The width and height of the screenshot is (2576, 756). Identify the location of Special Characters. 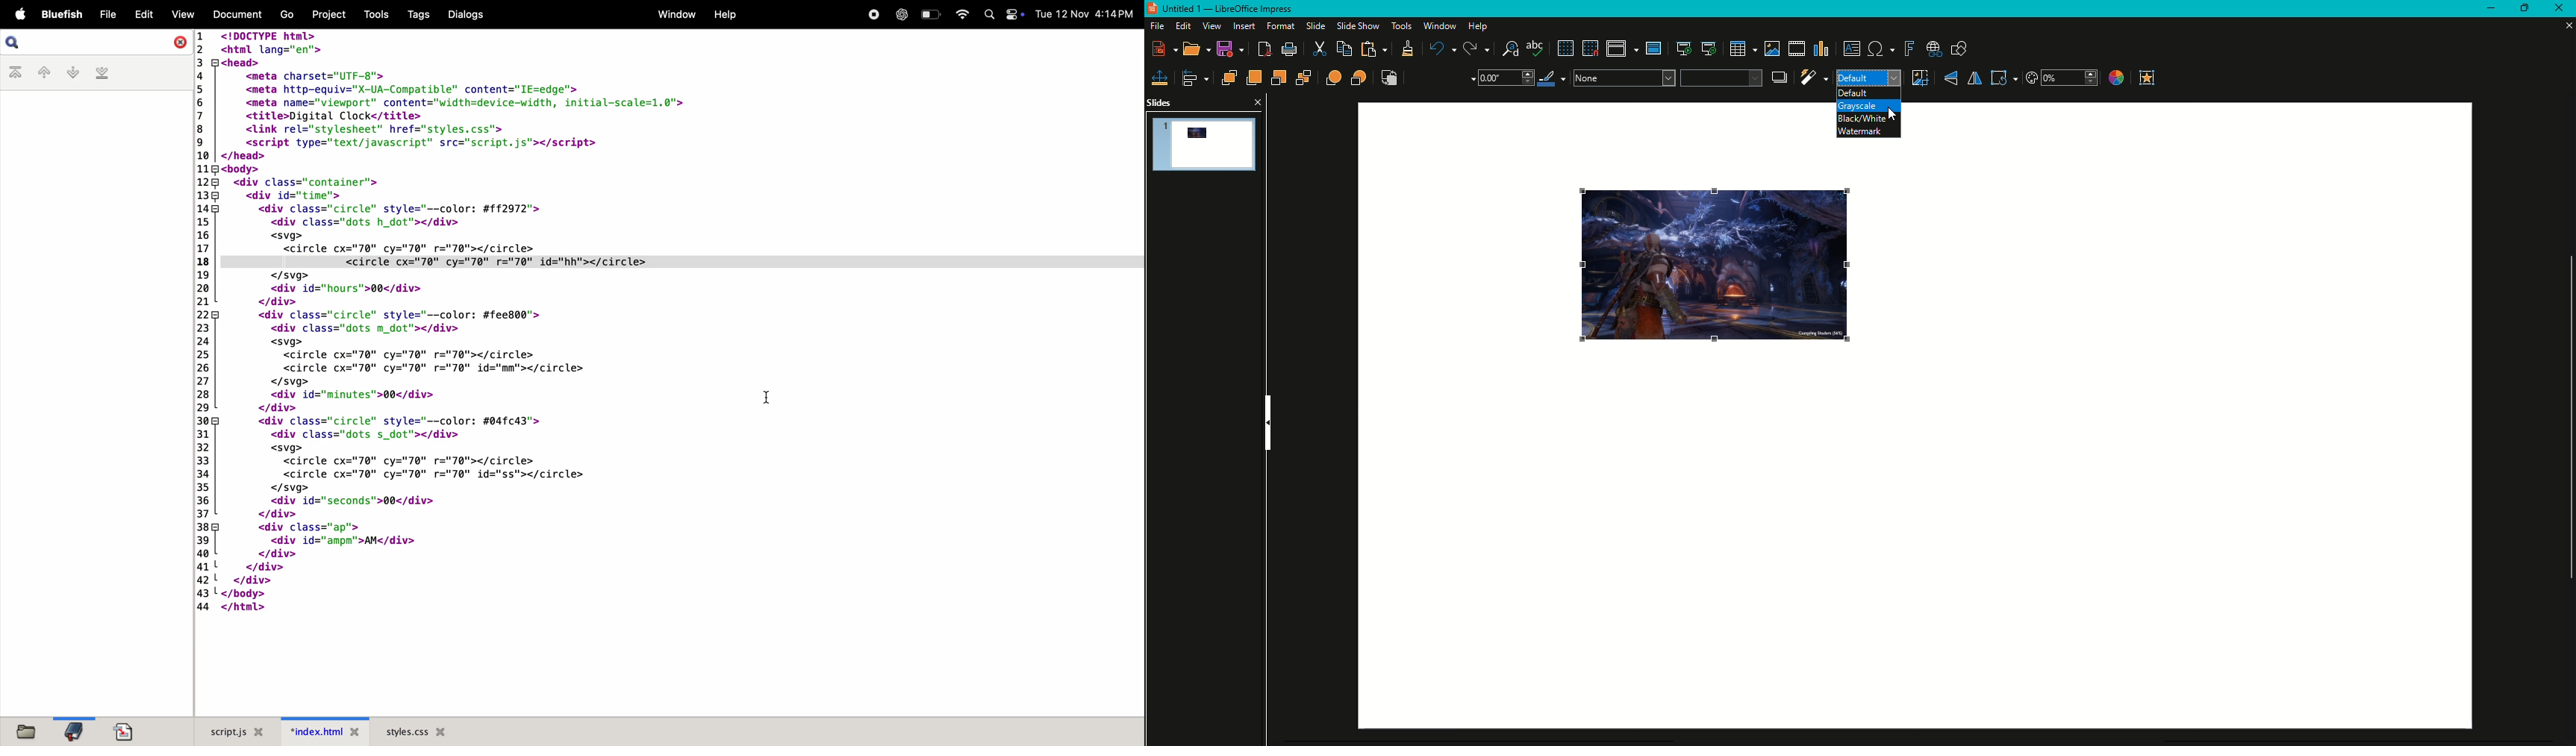
(1881, 49).